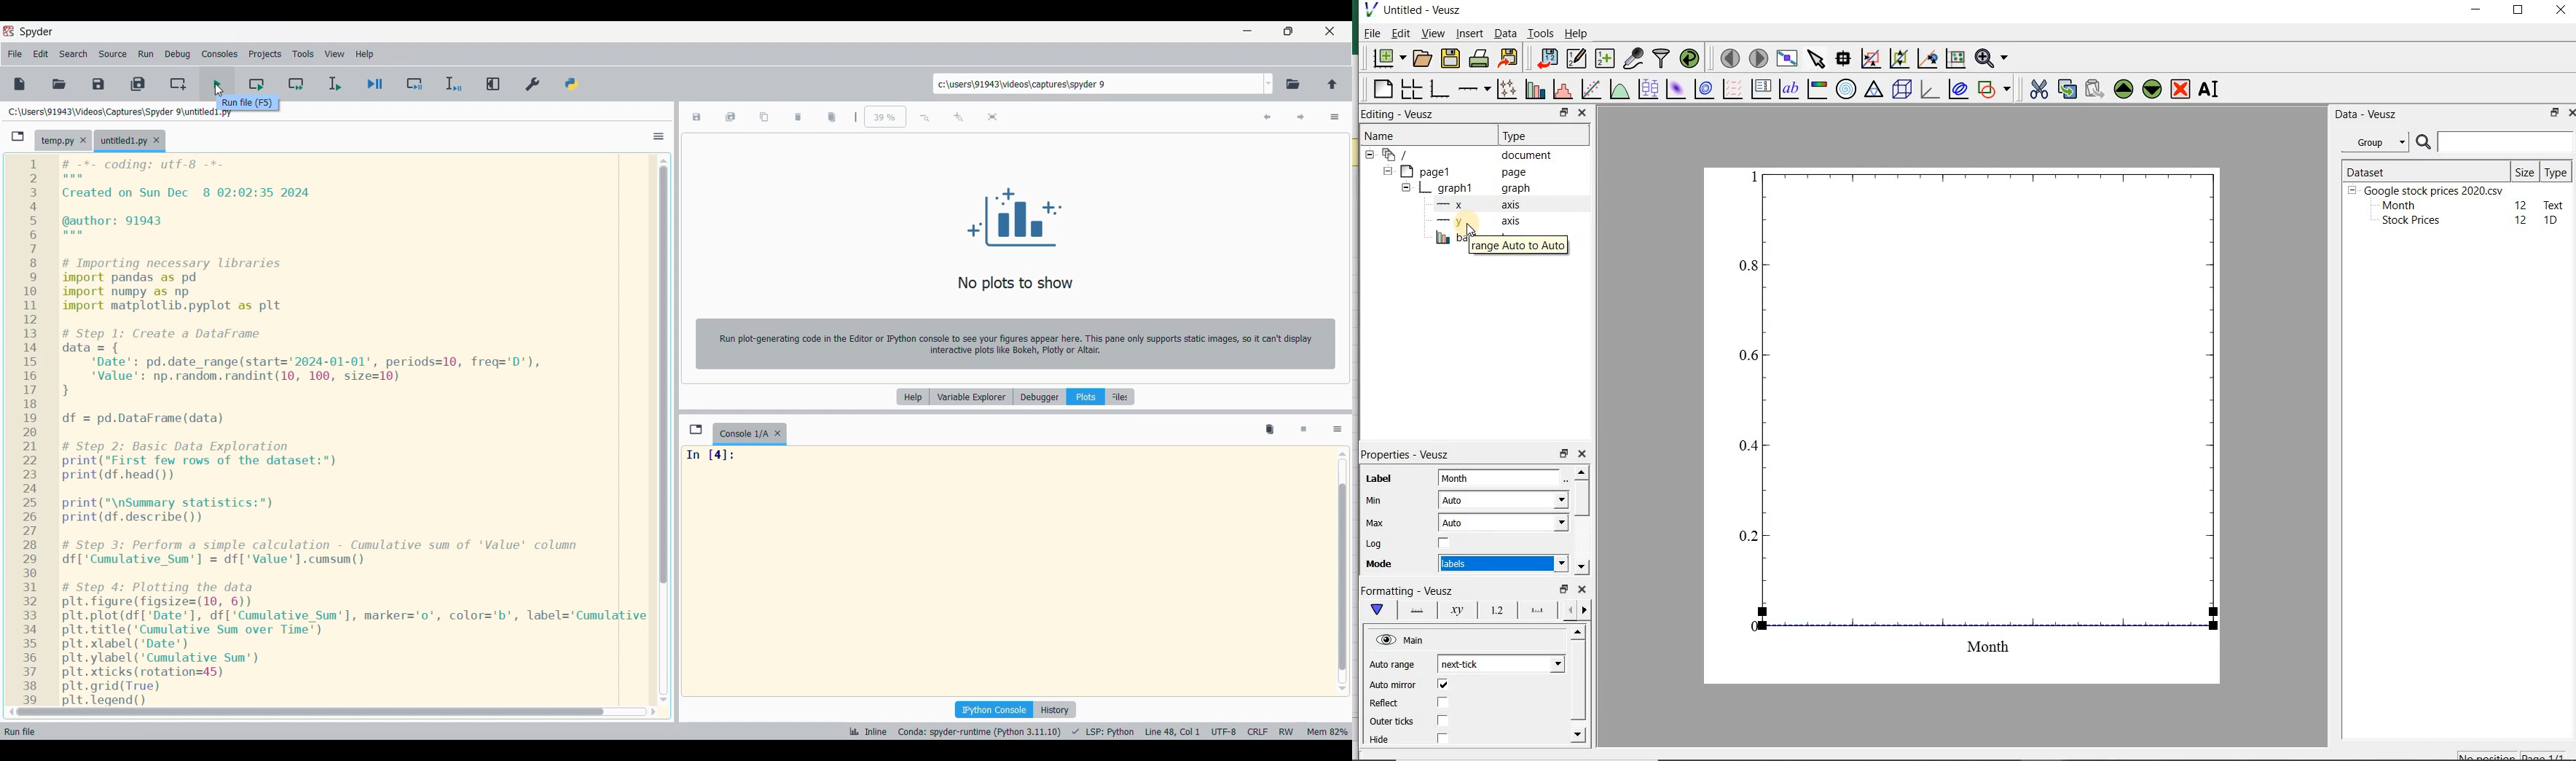 Image resolution: width=2576 pixels, height=784 pixels. What do you see at coordinates (1332, 85) in the screenshot?
I see `Change to parent directory` at bounding box center [1332, 85].